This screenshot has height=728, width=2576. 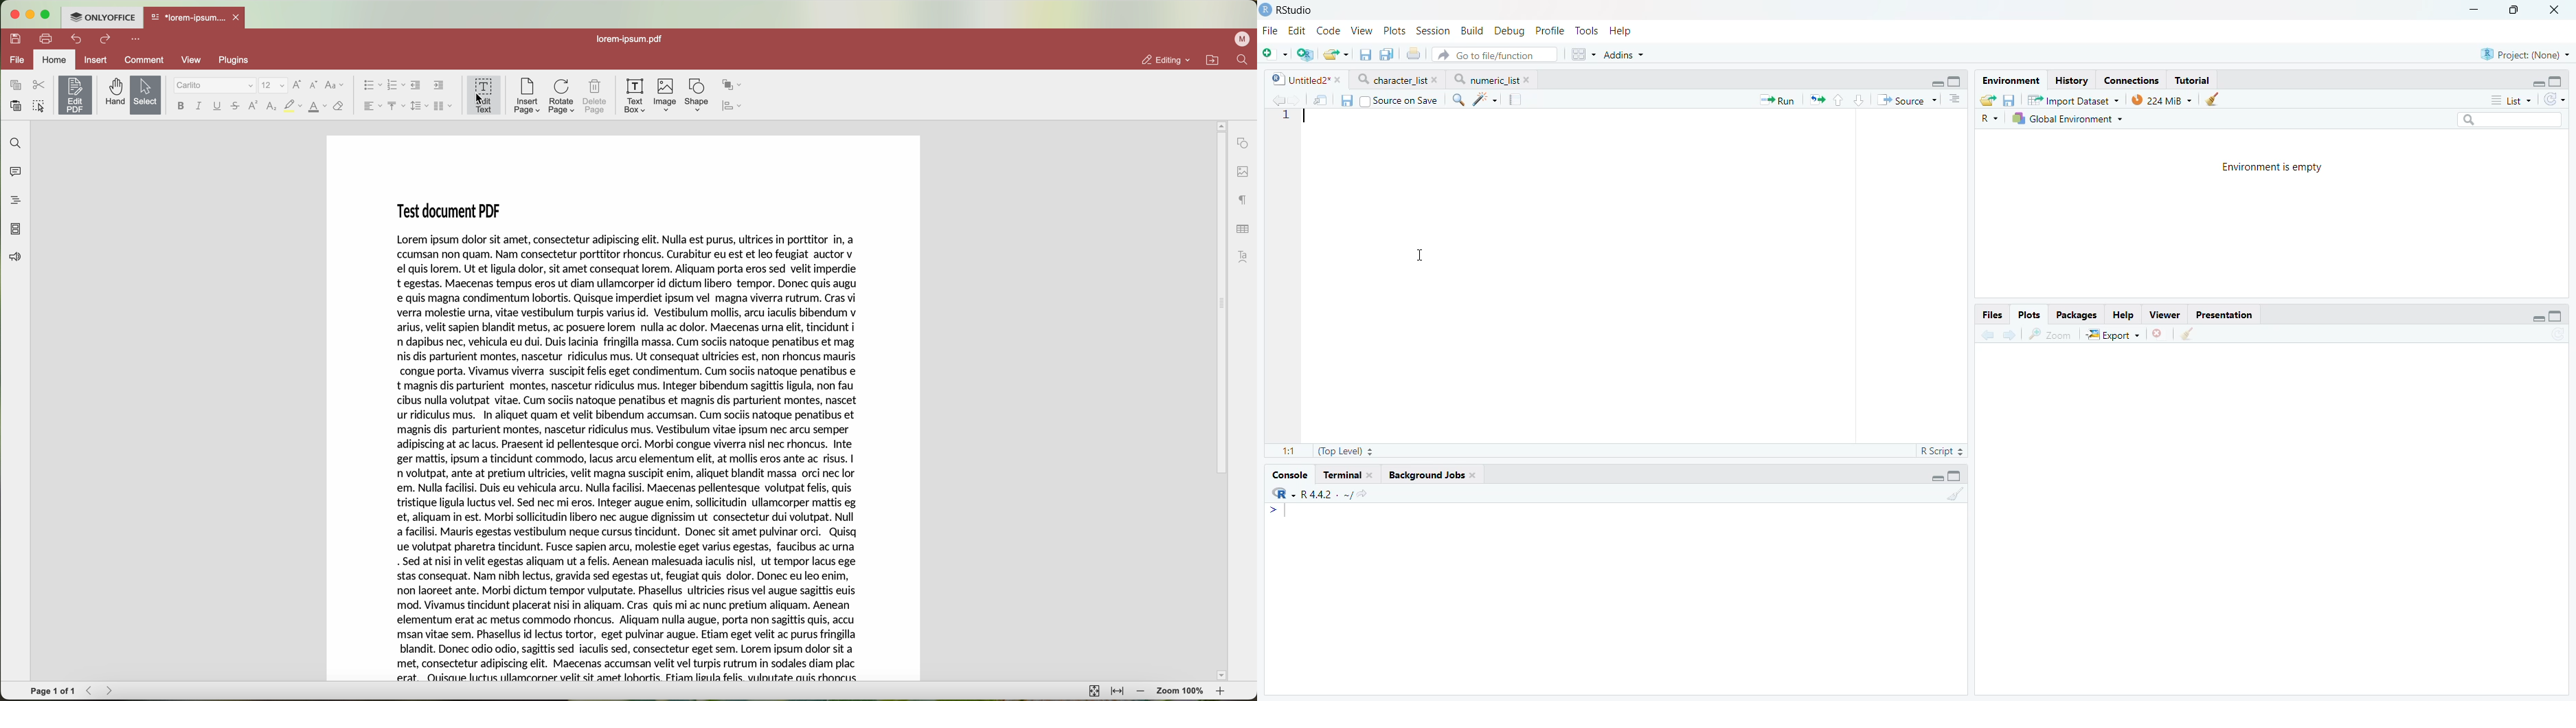 What do you see at coordinates (1459, 100) in the screenshot?
I see `Find/Replace` at bounding box center [1459, 100].